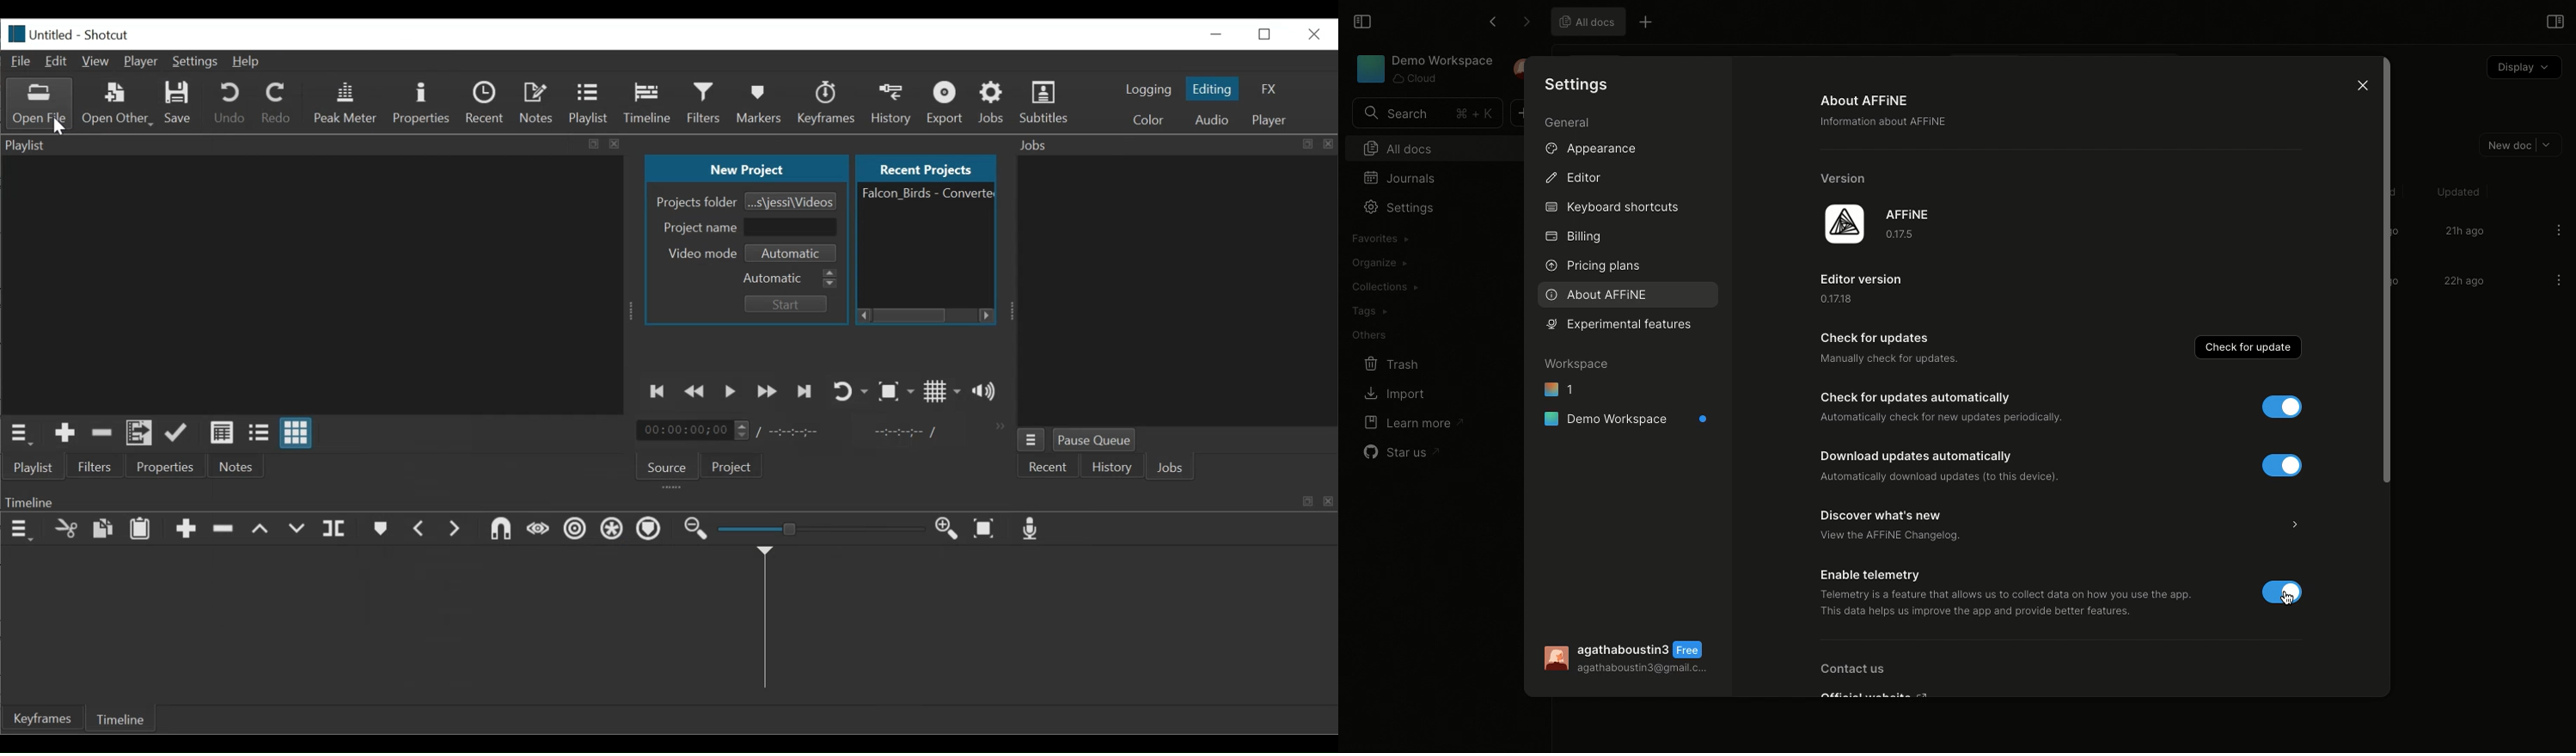 The width and height of the screenshot is (2576, 756). What do you see at coordinates (1368, 311) in the screenshot?
I see `Tags` at bounding box center [1368, 311].